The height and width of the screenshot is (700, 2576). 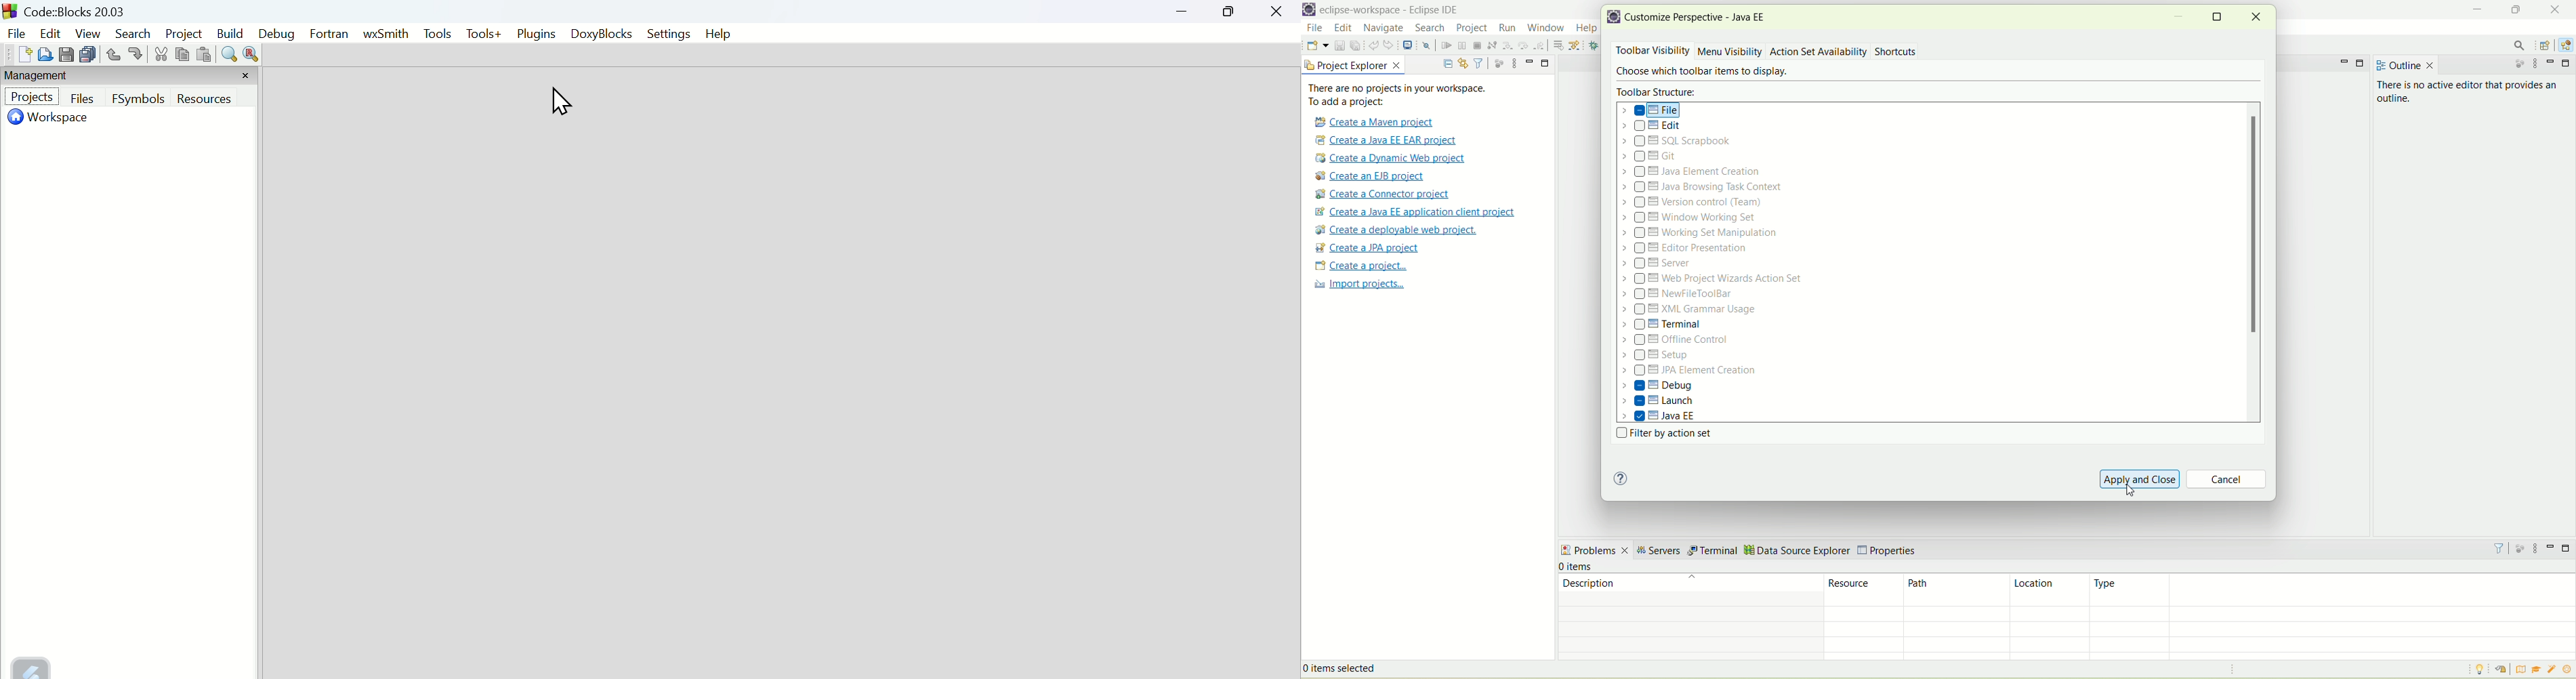 I want to click on Java EE, so click(x=2566, y=45).